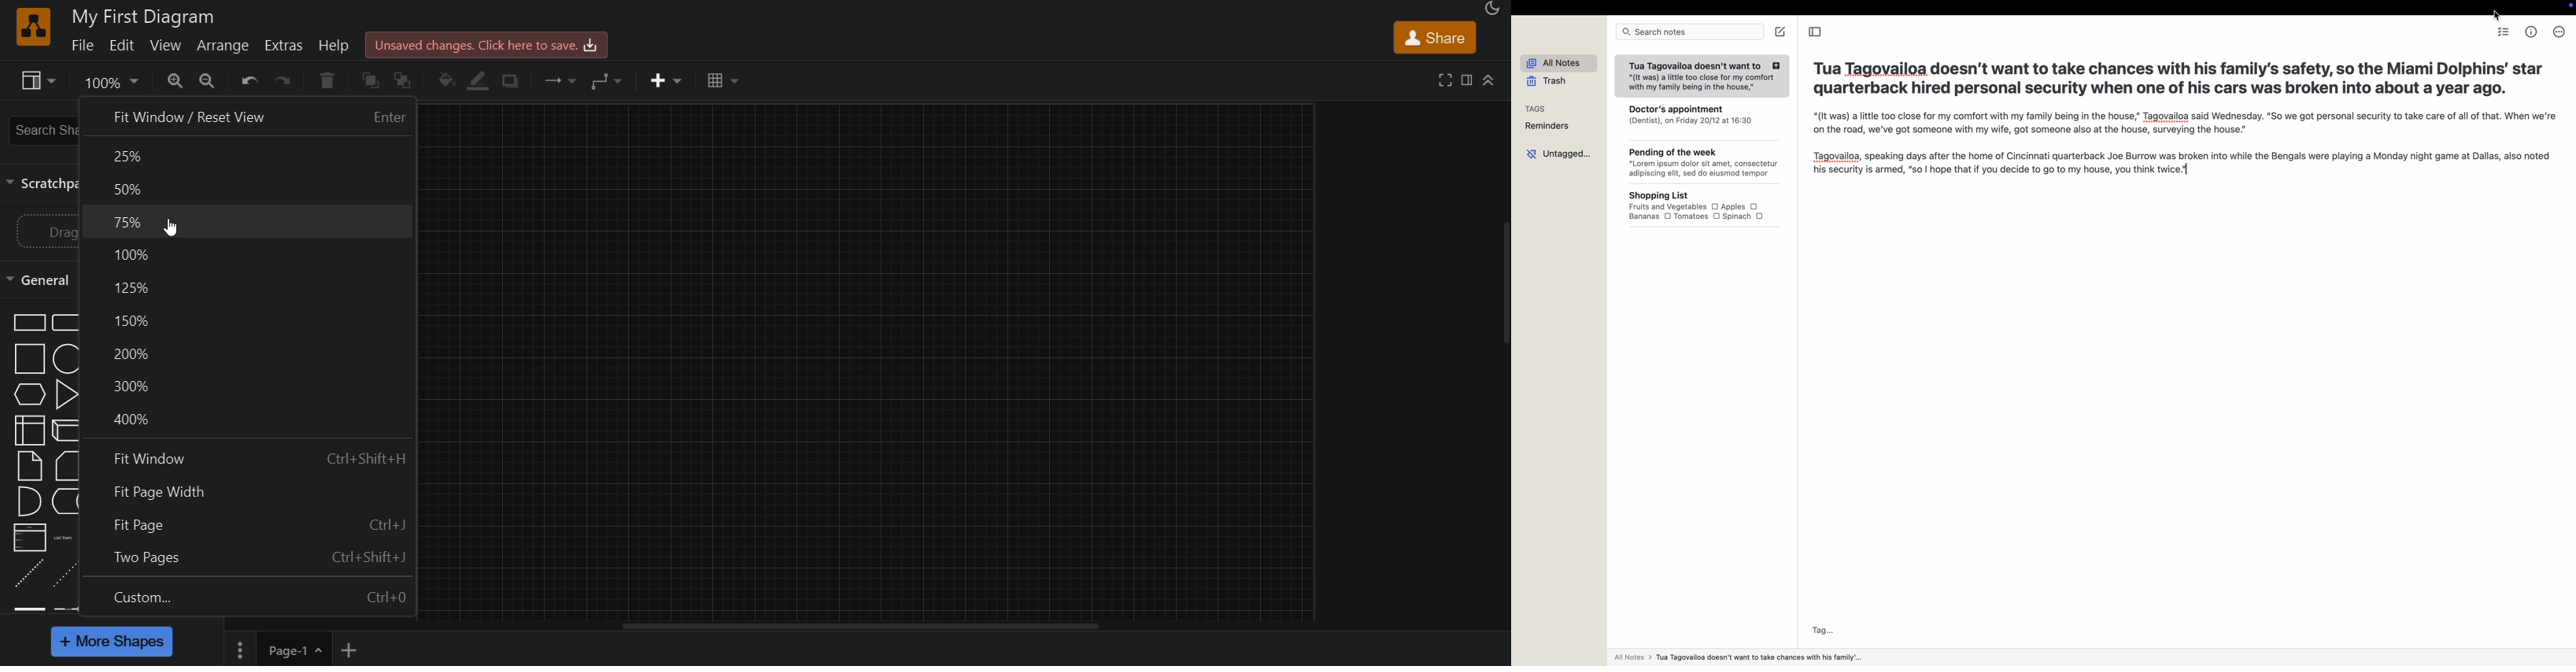  Describe the element at coordinates (614, 81) in the screenshot. I see `waypoints` at that location.